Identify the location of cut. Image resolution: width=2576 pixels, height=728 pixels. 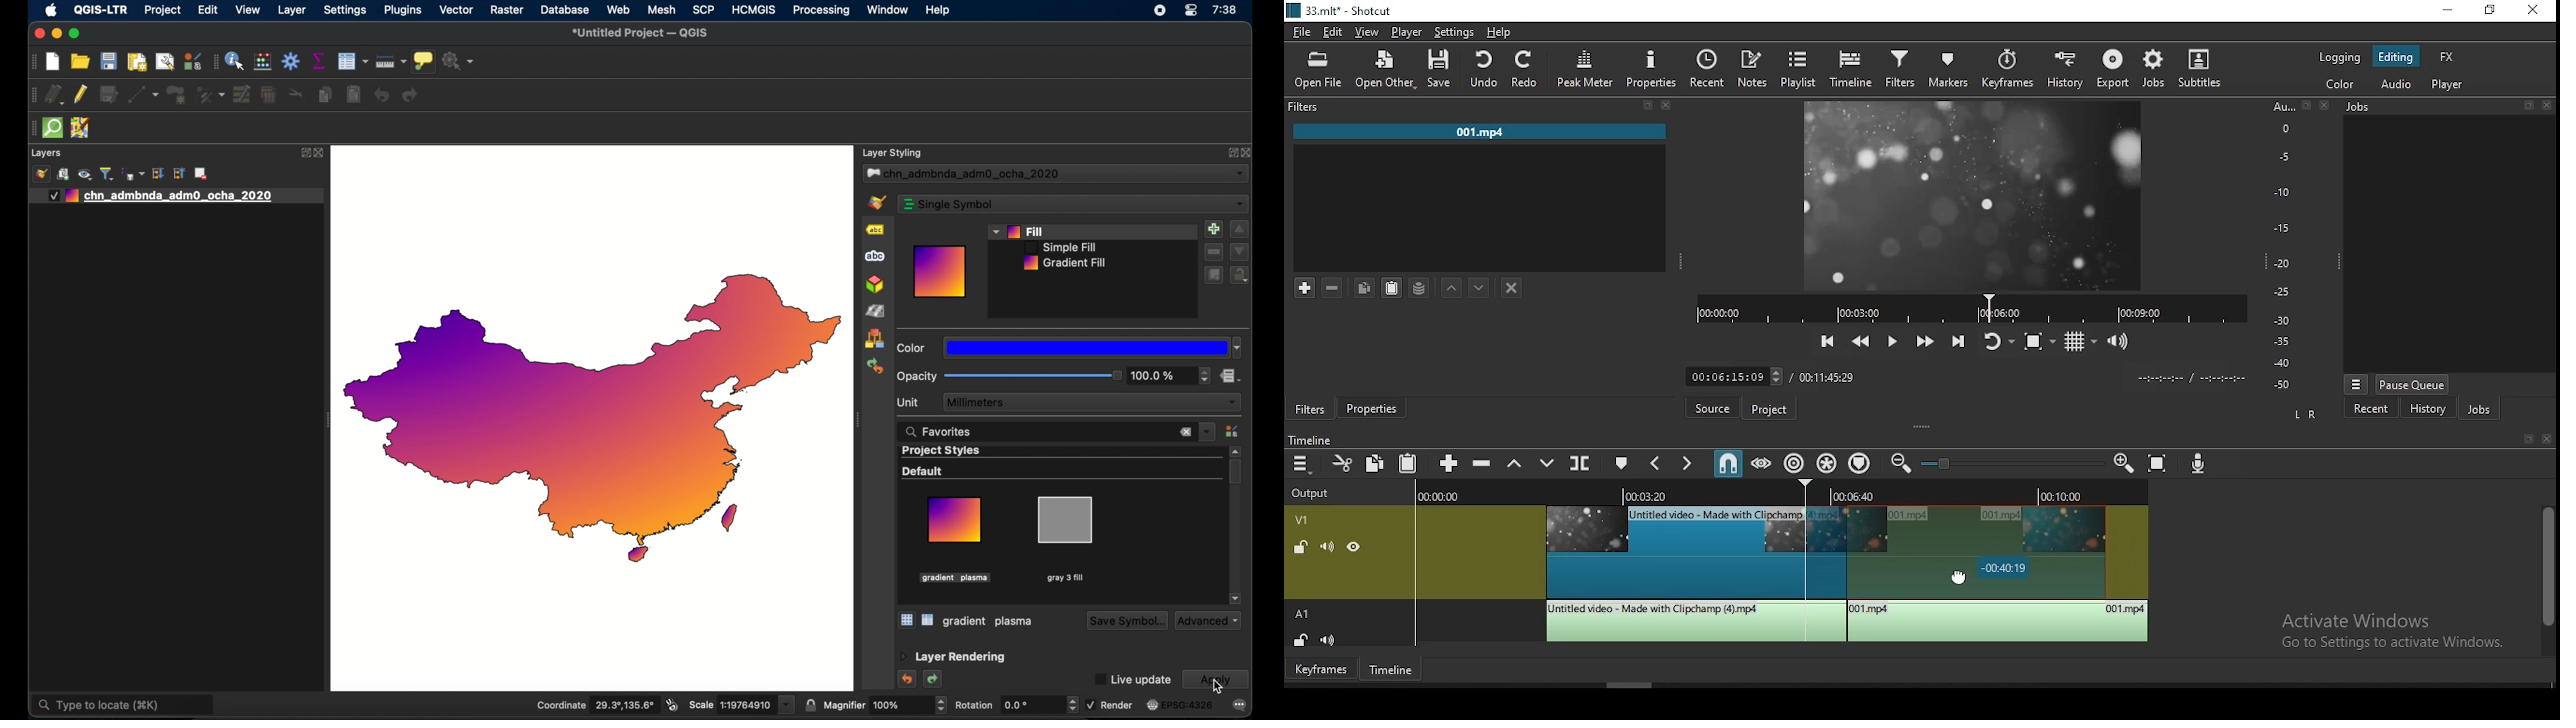
(1343, 463).